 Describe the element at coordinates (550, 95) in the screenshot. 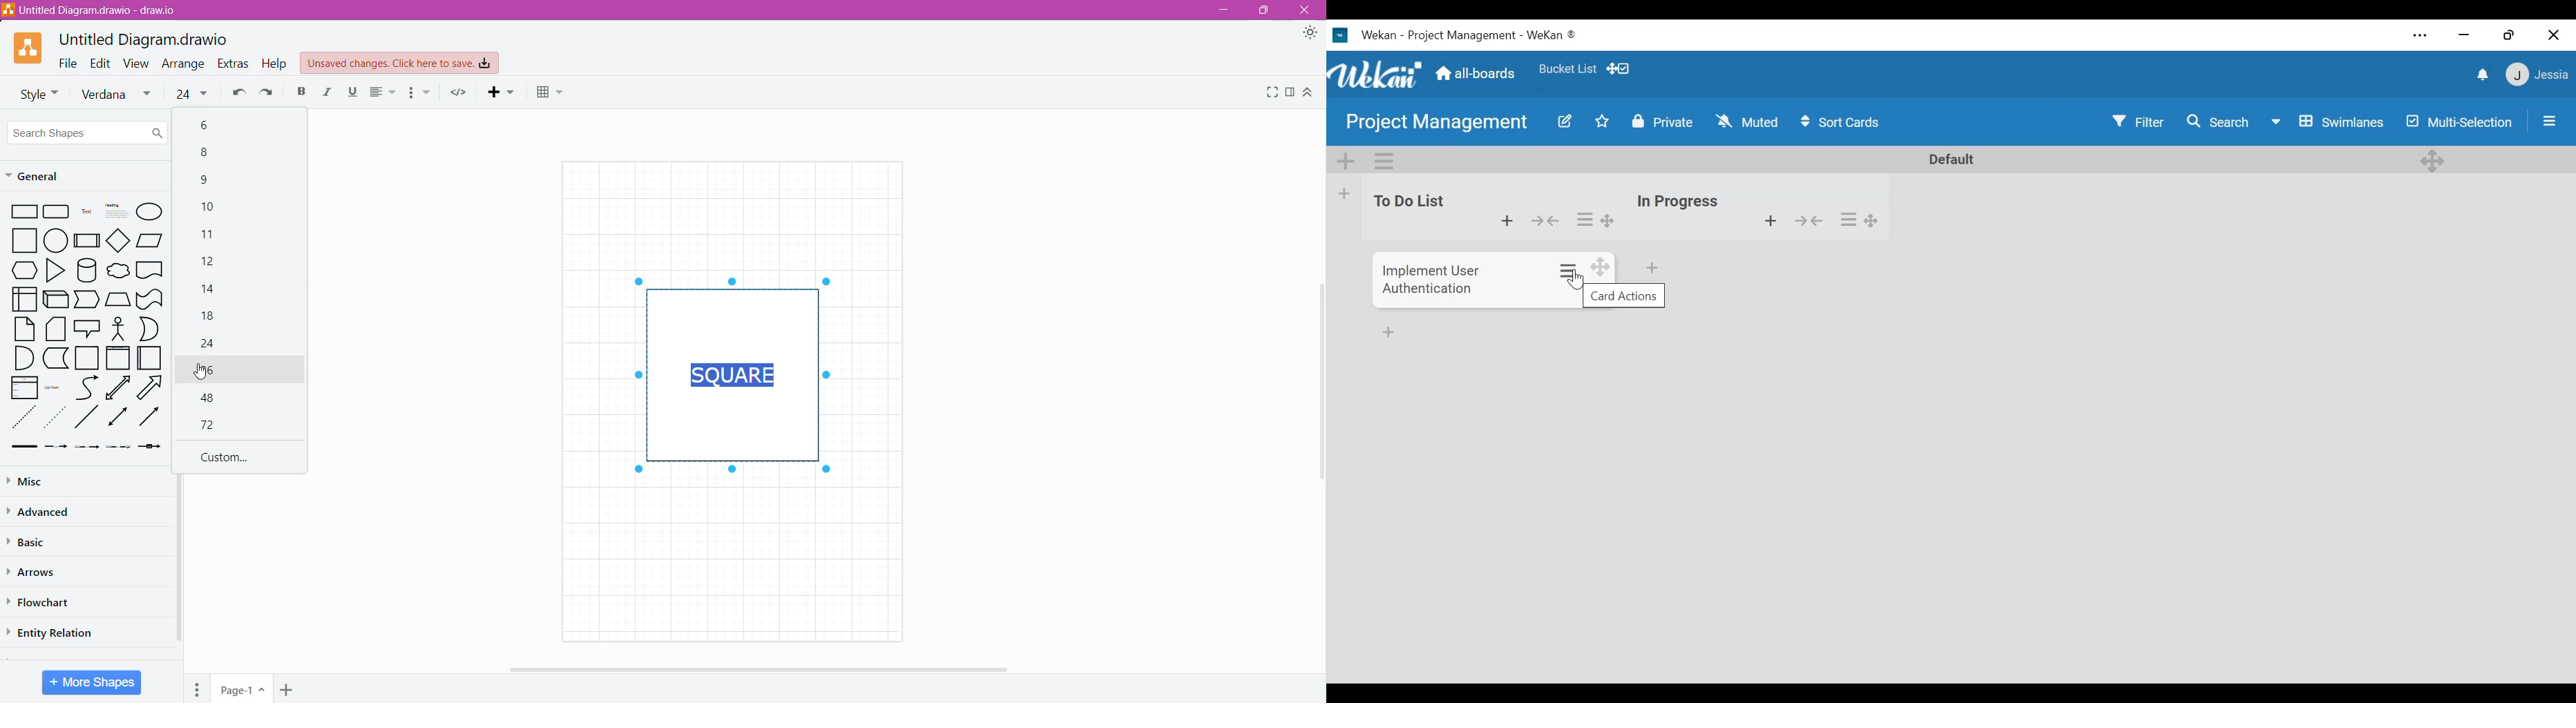

I see `Table` at that location.